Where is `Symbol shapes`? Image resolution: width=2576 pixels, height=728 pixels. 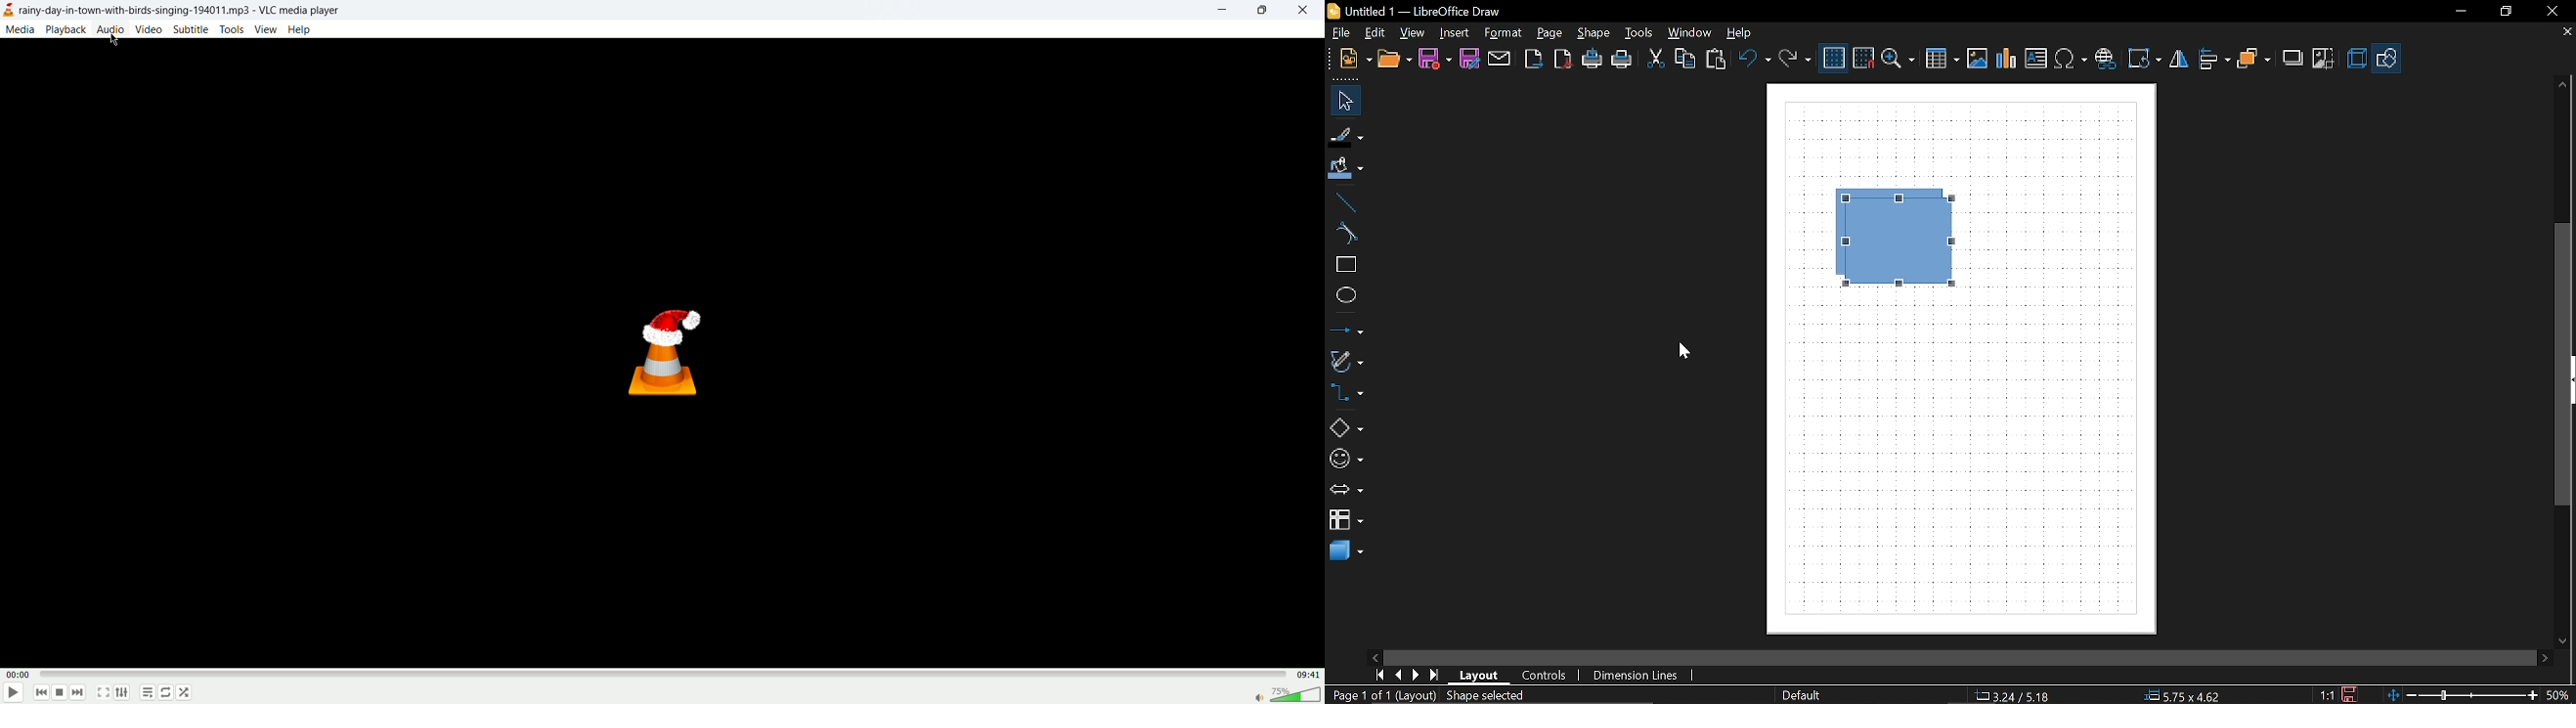
Symbol shapes is located at coordinates (1347, 456).